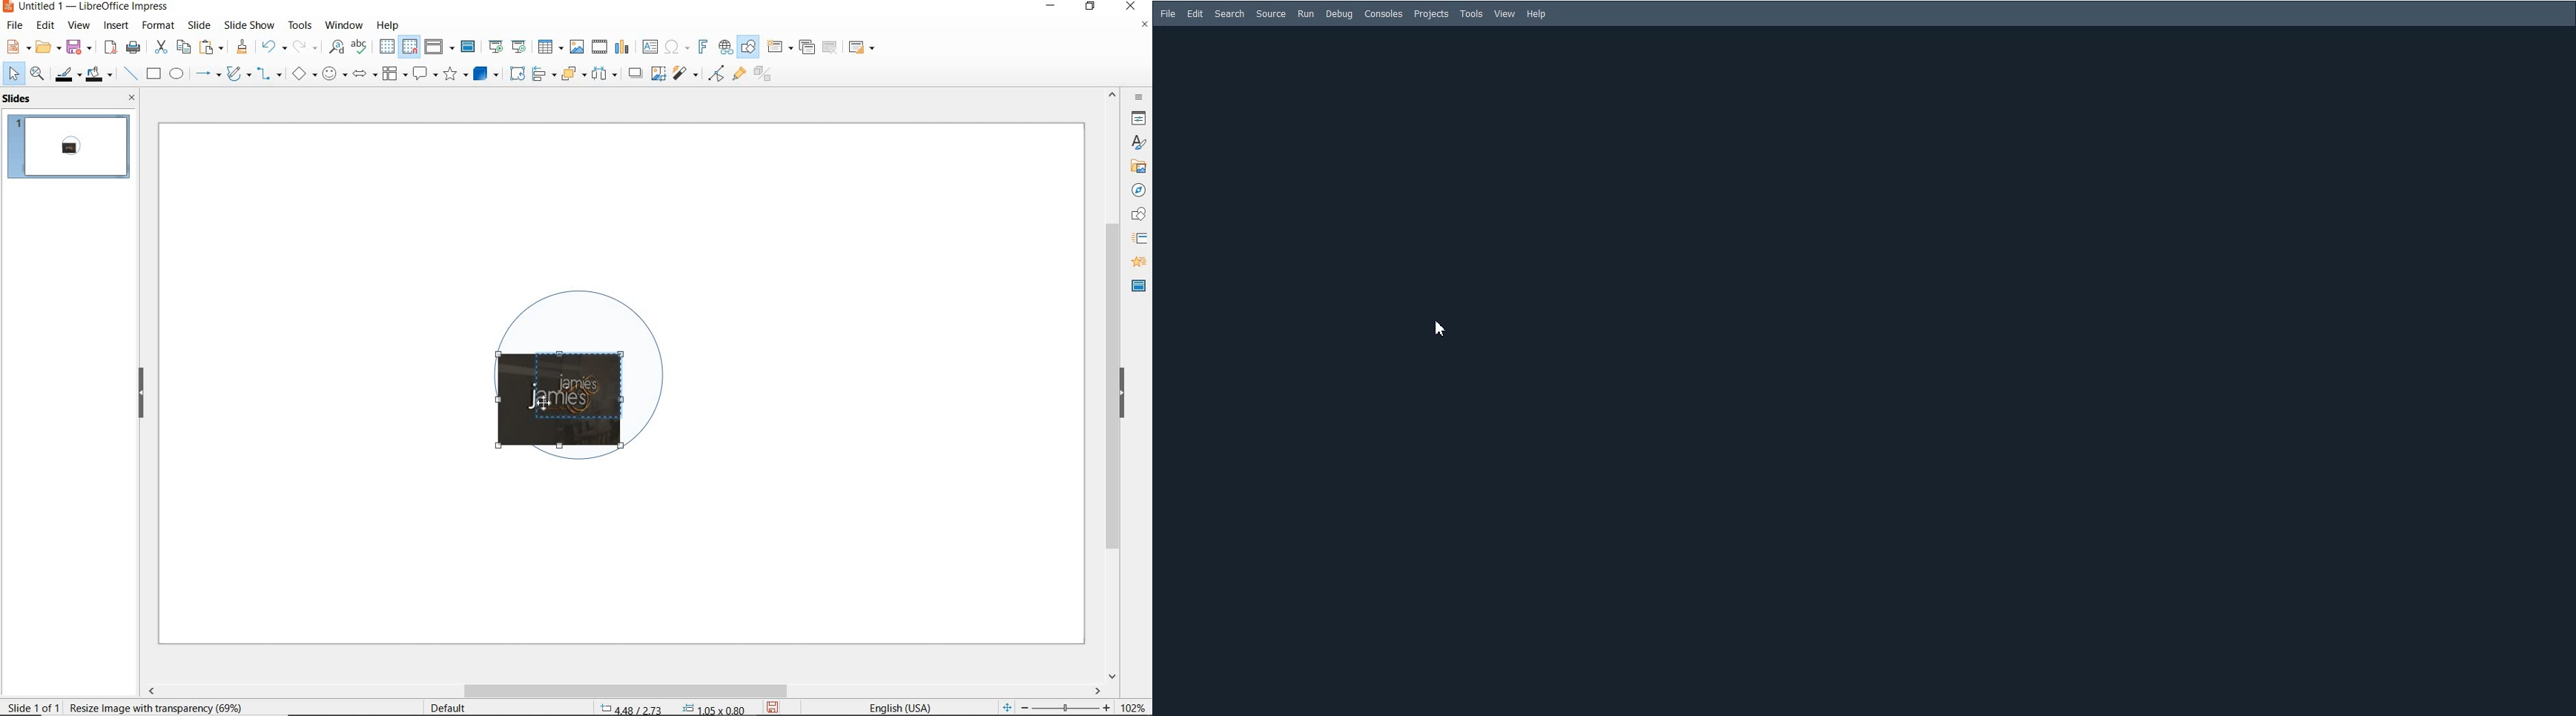 This screenshot has width=2576, height=728. I want to click on Search, so click(1229, 13).